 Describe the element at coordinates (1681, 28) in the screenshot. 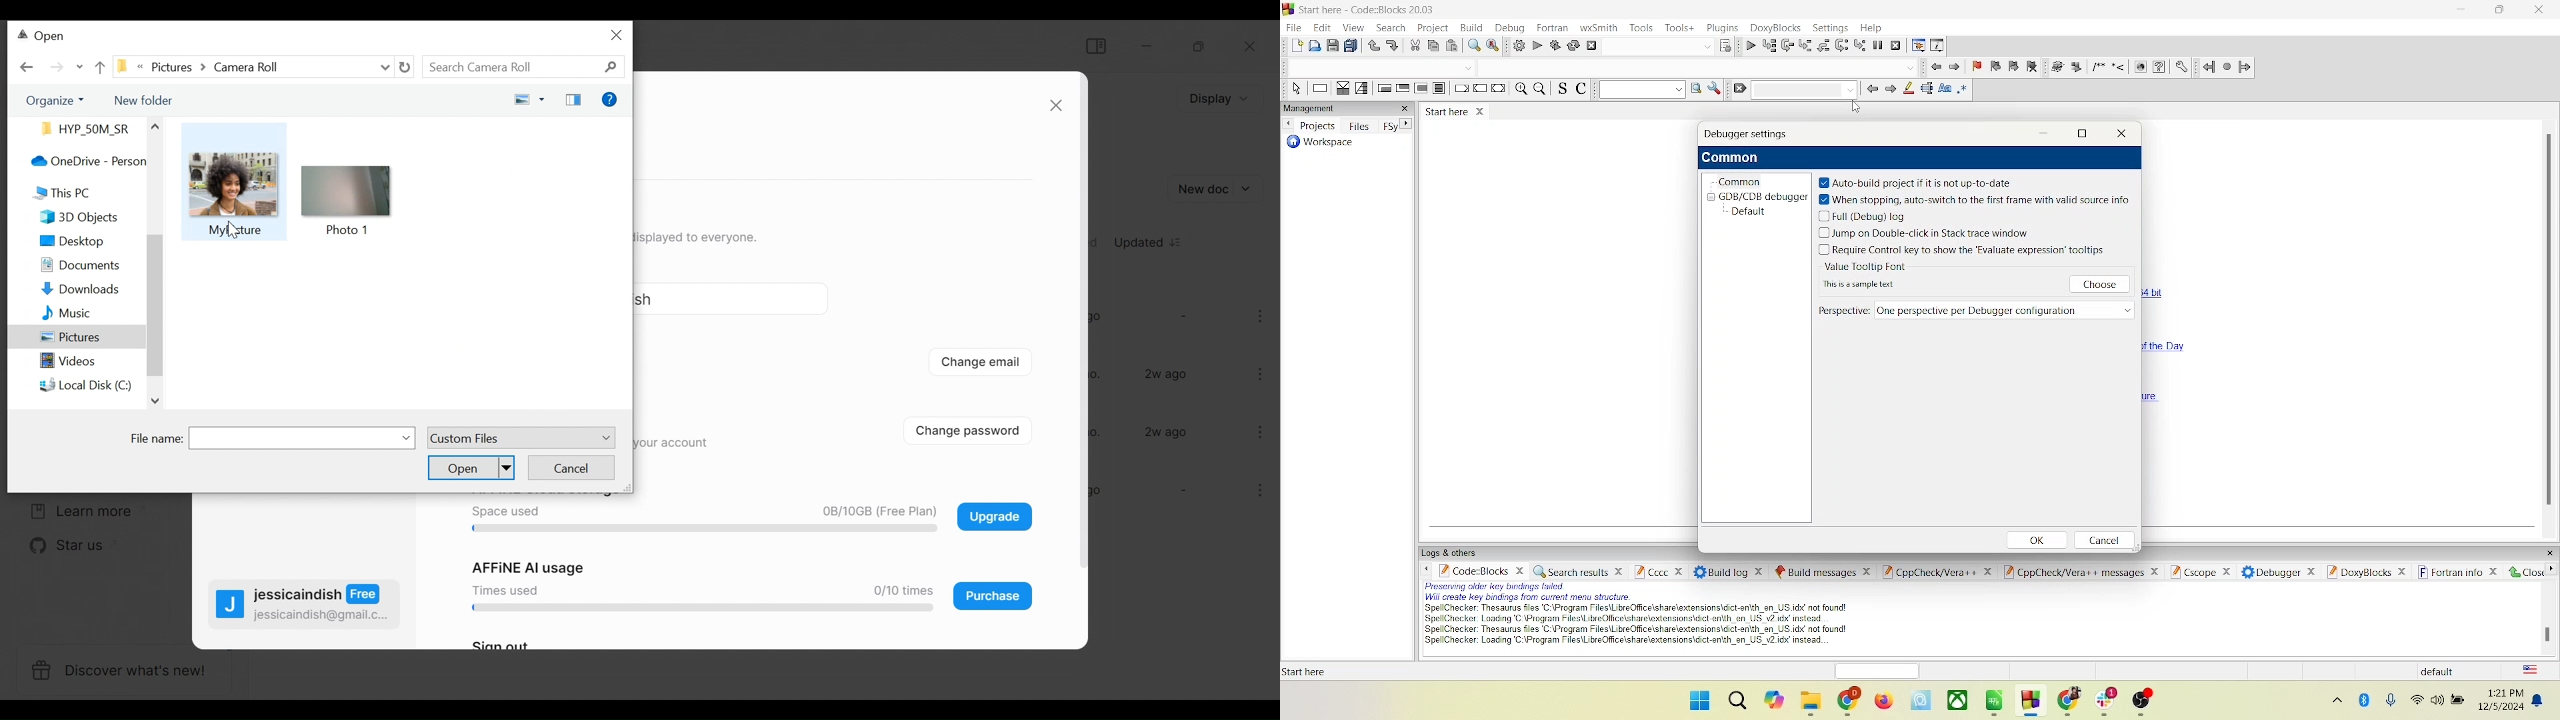

I see `tools` at that location.